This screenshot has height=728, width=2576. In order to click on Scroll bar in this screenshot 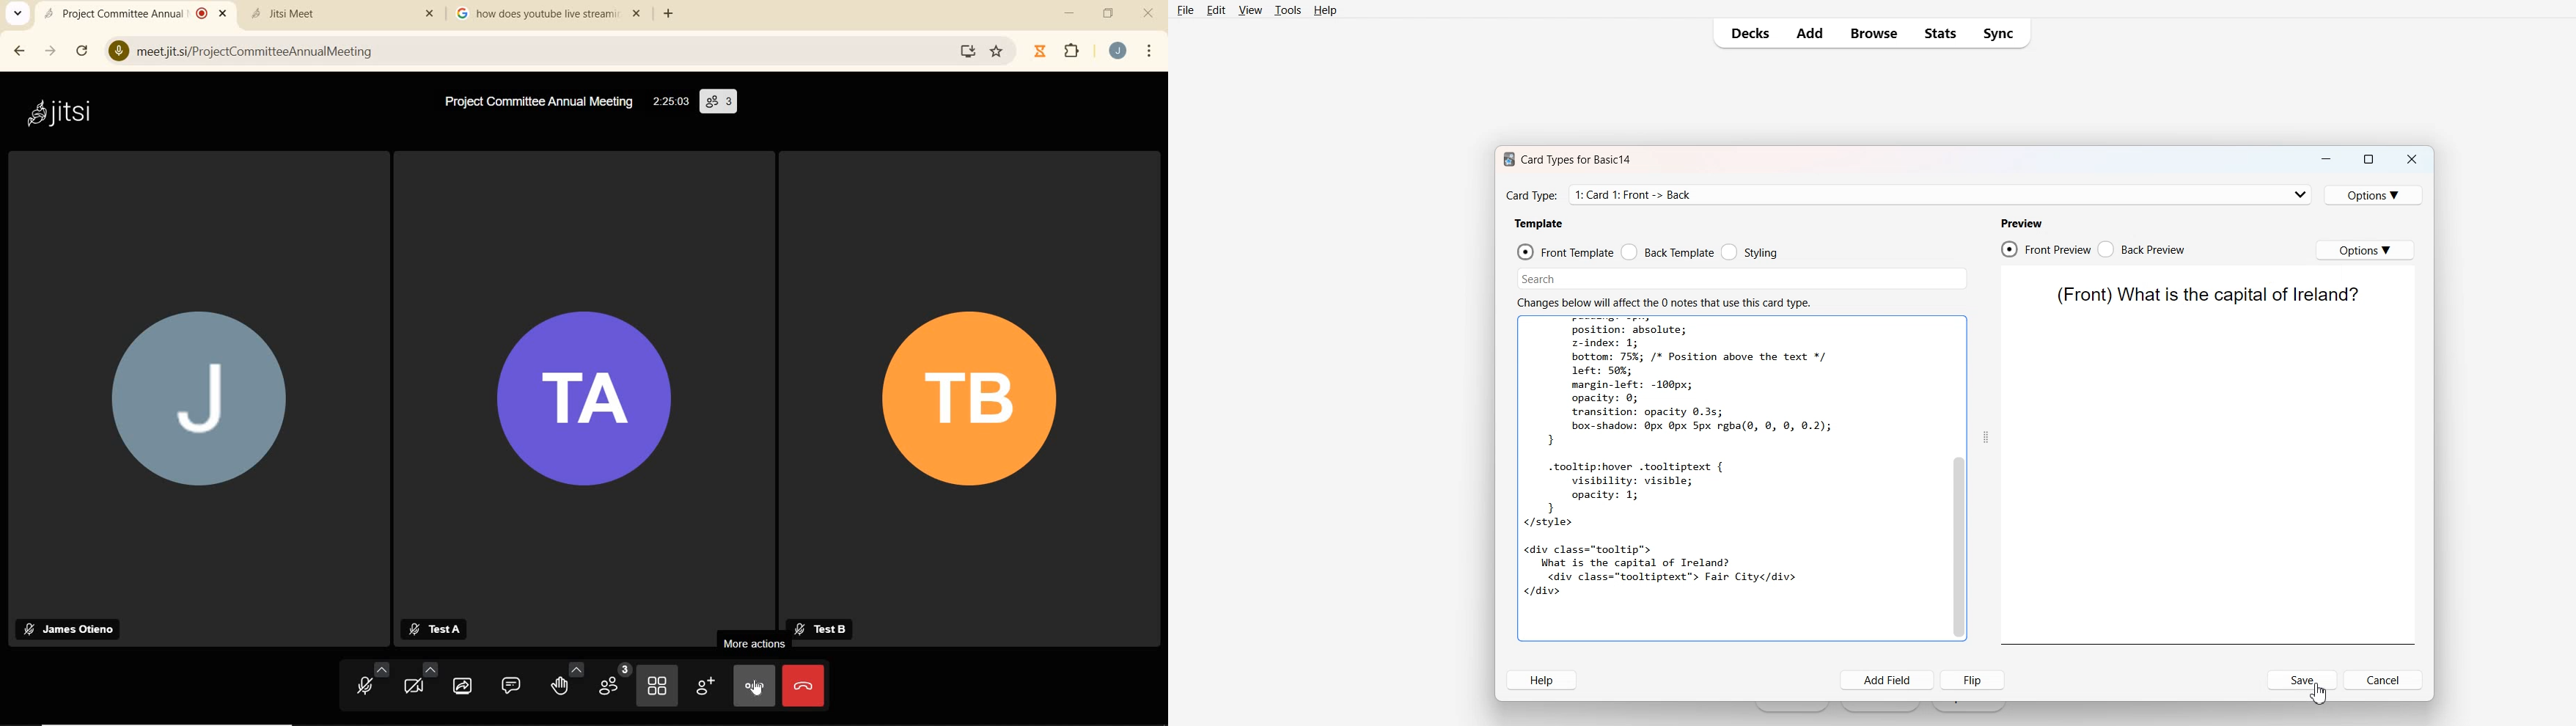, I will do `click(1959, 479)`.